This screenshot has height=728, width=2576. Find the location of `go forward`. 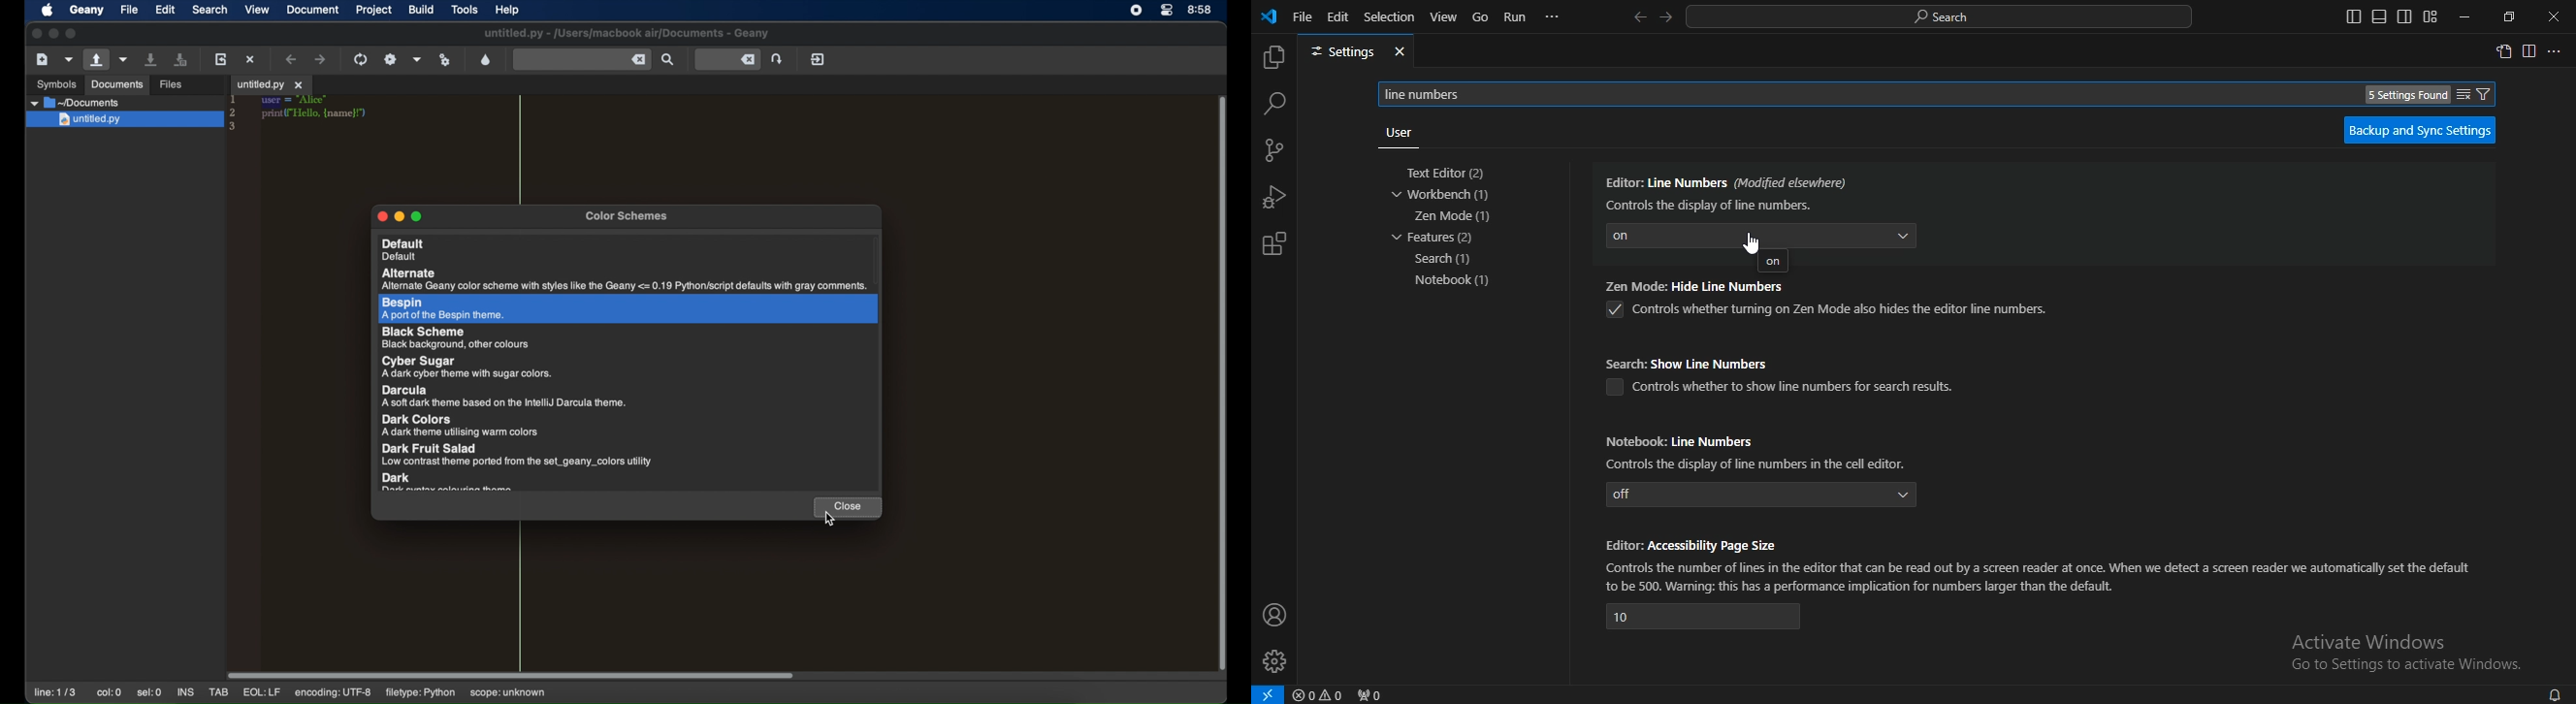

go forward is located at coordinates (1667, 16).